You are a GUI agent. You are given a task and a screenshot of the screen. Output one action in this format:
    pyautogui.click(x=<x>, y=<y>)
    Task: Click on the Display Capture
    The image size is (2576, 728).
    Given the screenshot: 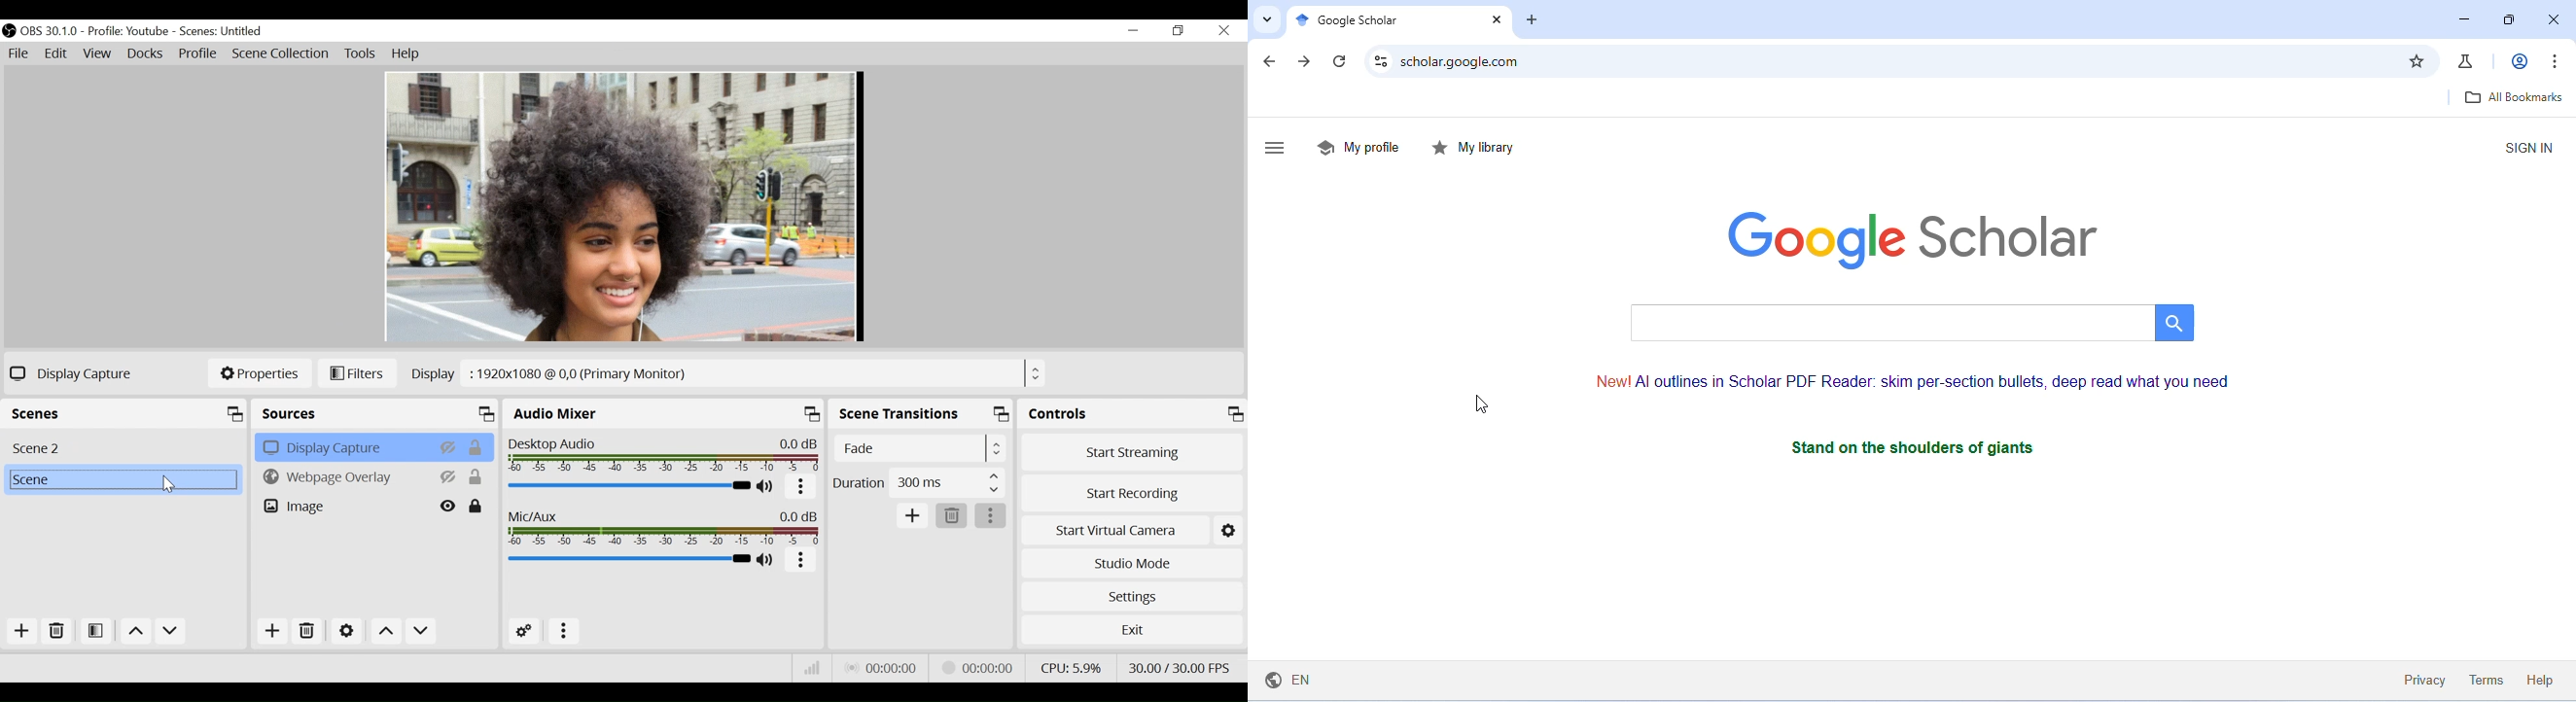 What is the action you would take?
    pyautogui.click(x=344, y=447)
    